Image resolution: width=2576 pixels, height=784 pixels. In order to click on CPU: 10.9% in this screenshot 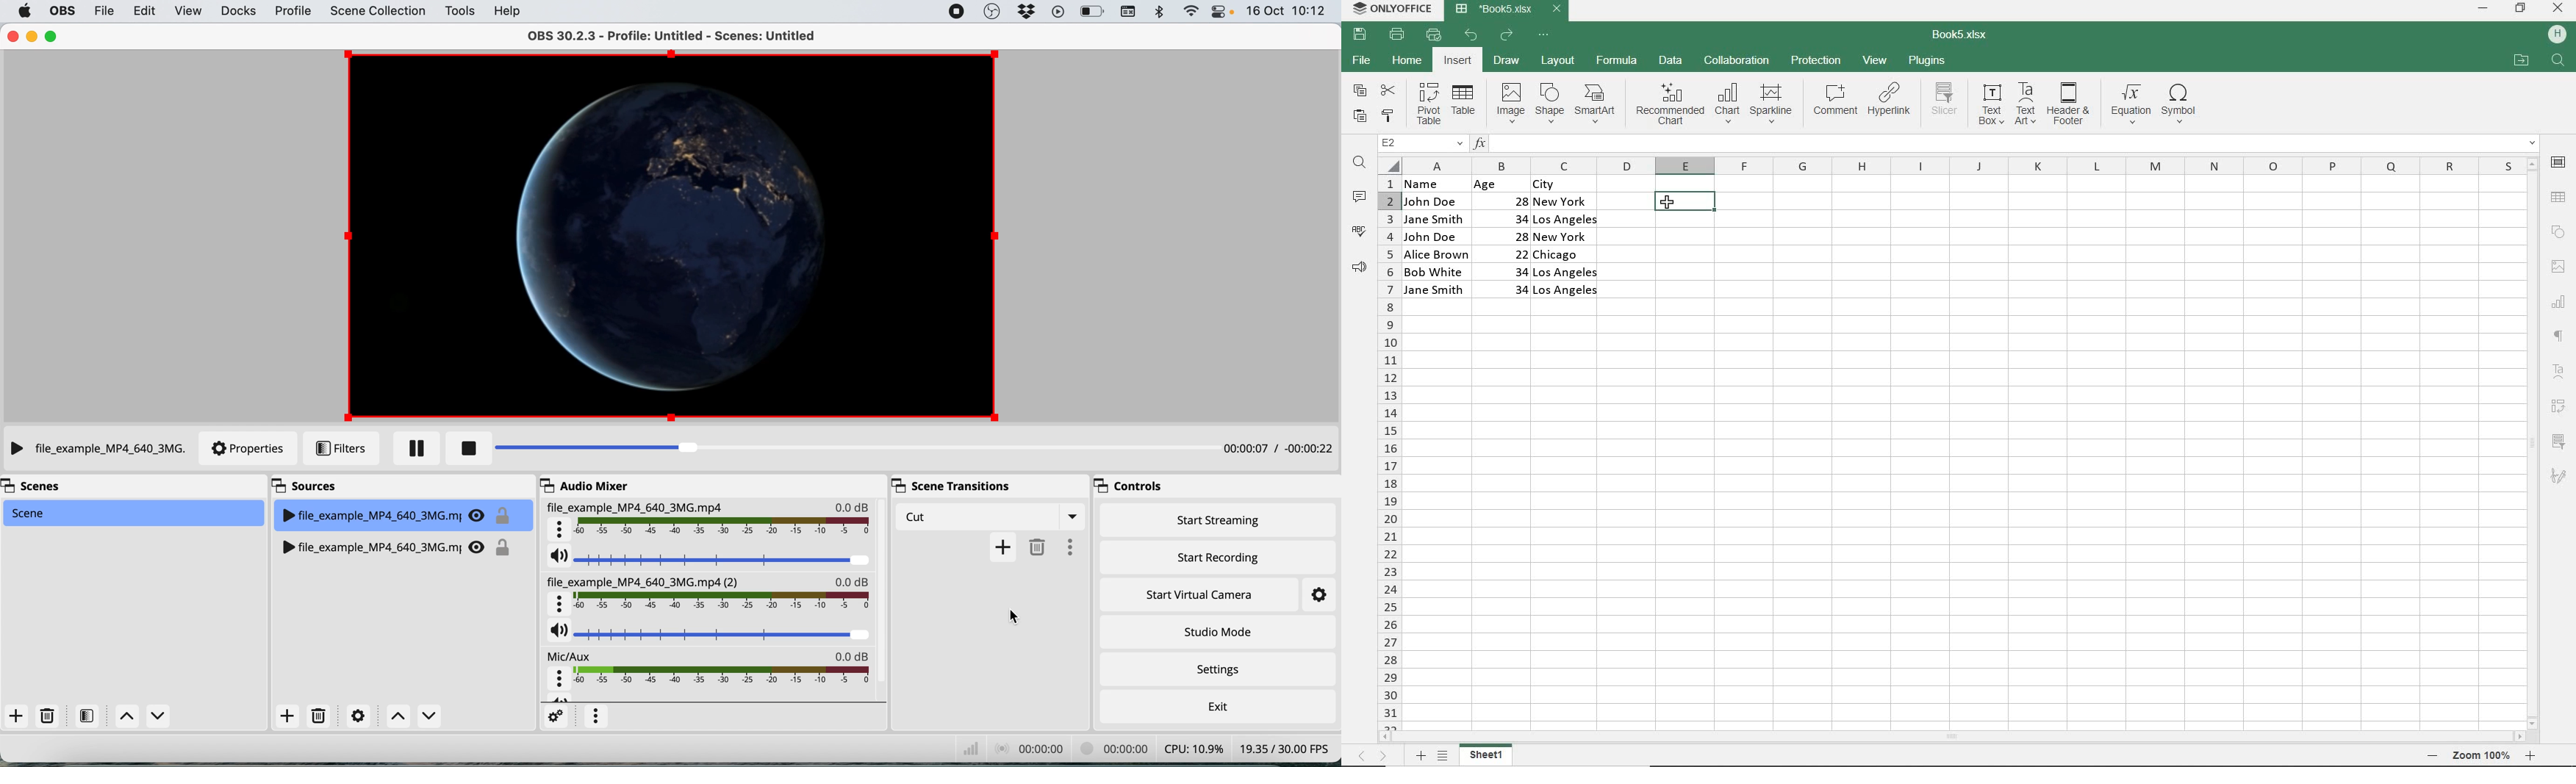, I will do `click(1192, 748)`.